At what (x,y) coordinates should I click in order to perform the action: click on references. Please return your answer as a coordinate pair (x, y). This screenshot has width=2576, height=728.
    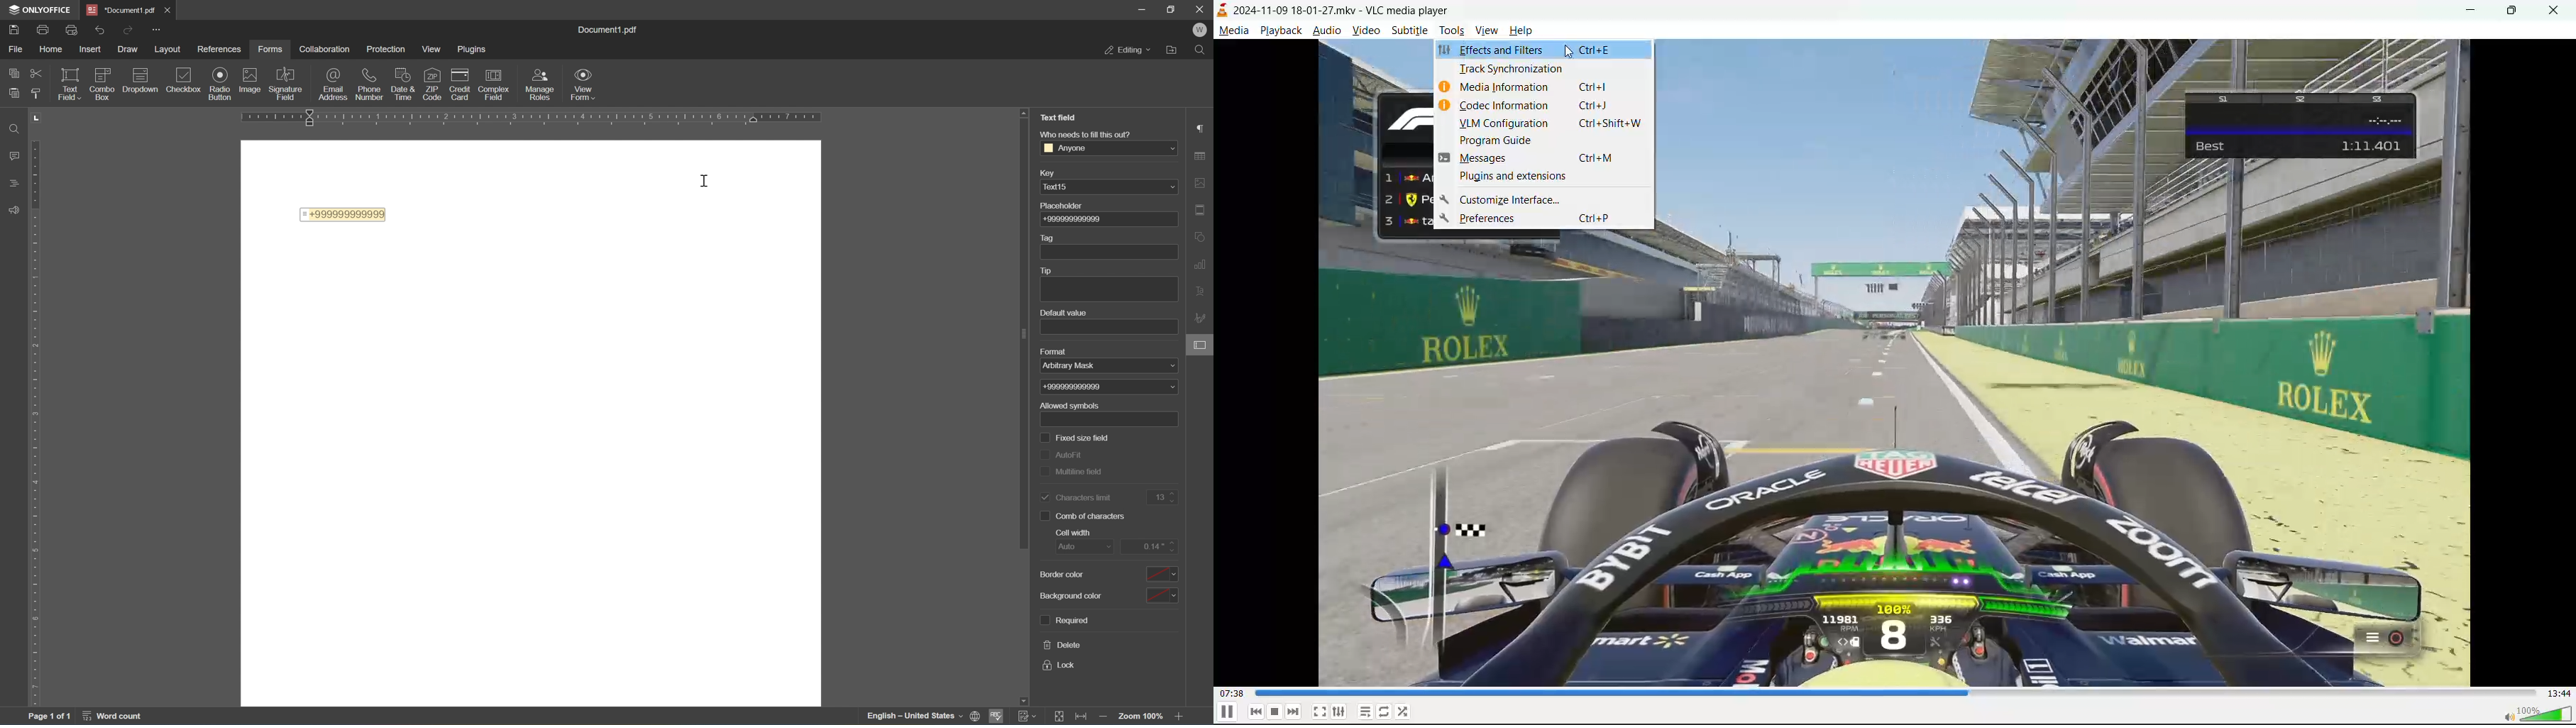
    Looking at the image, I should click on (219, 49).